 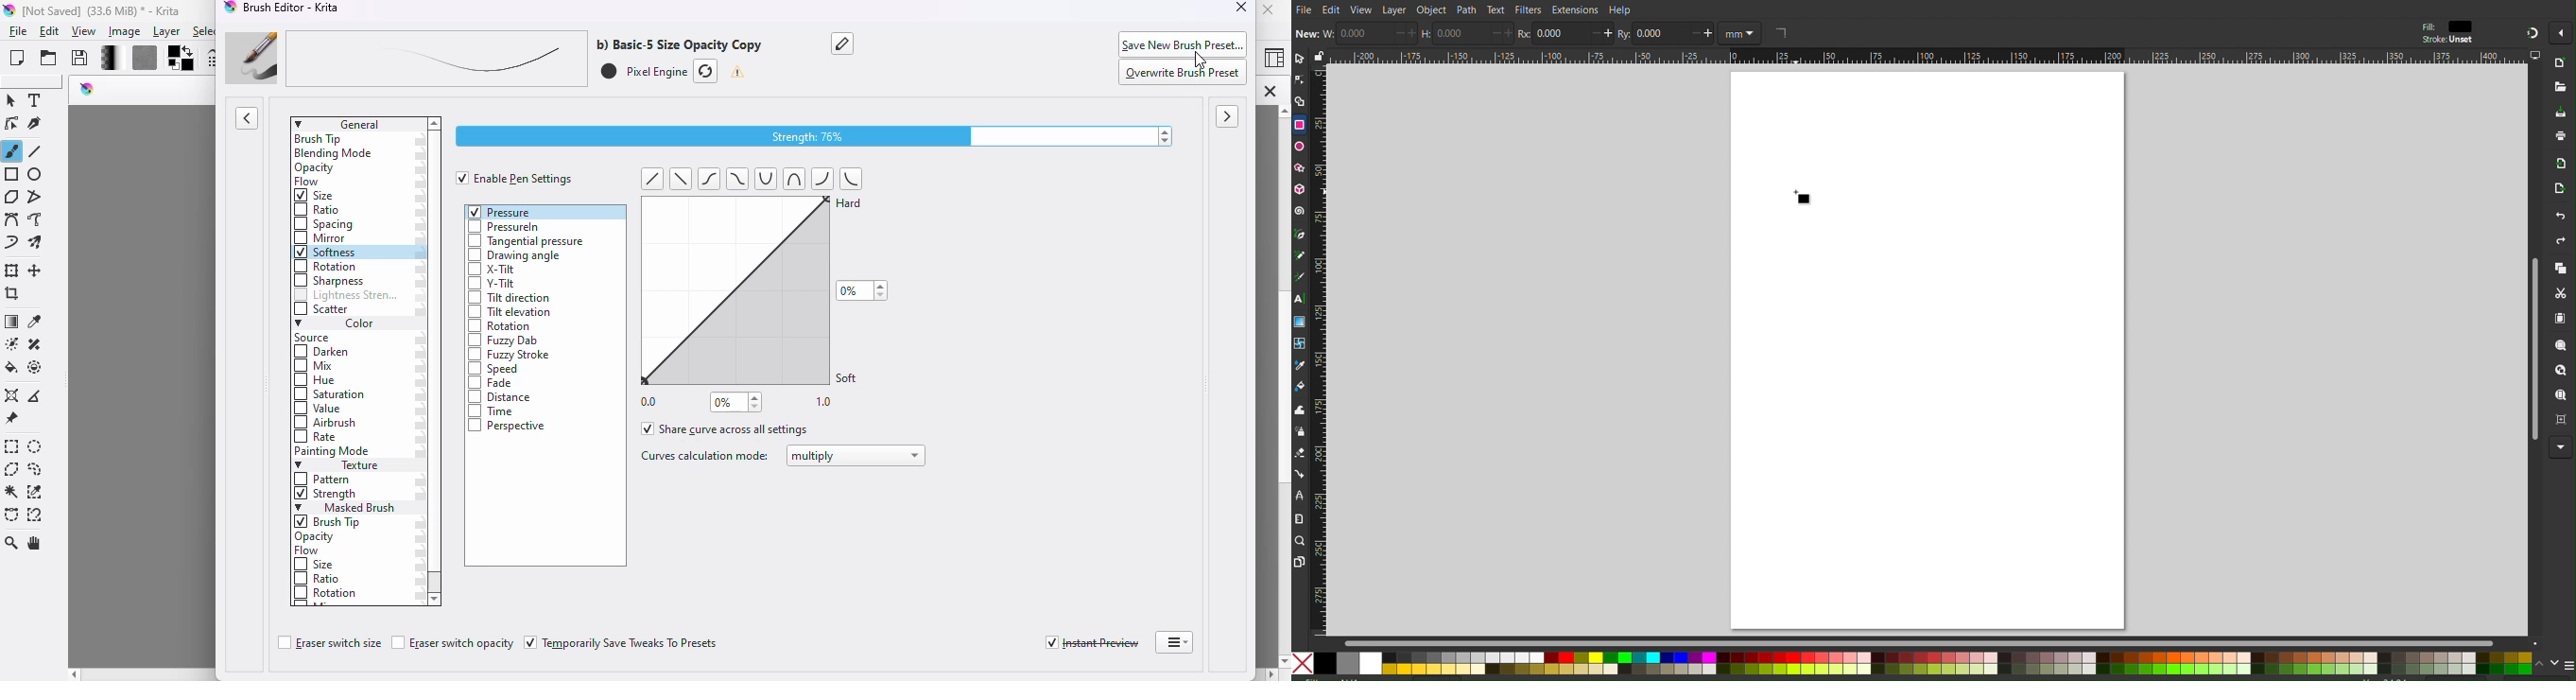 I want to click on eraser switch opacity, so click(x=453, y=643).